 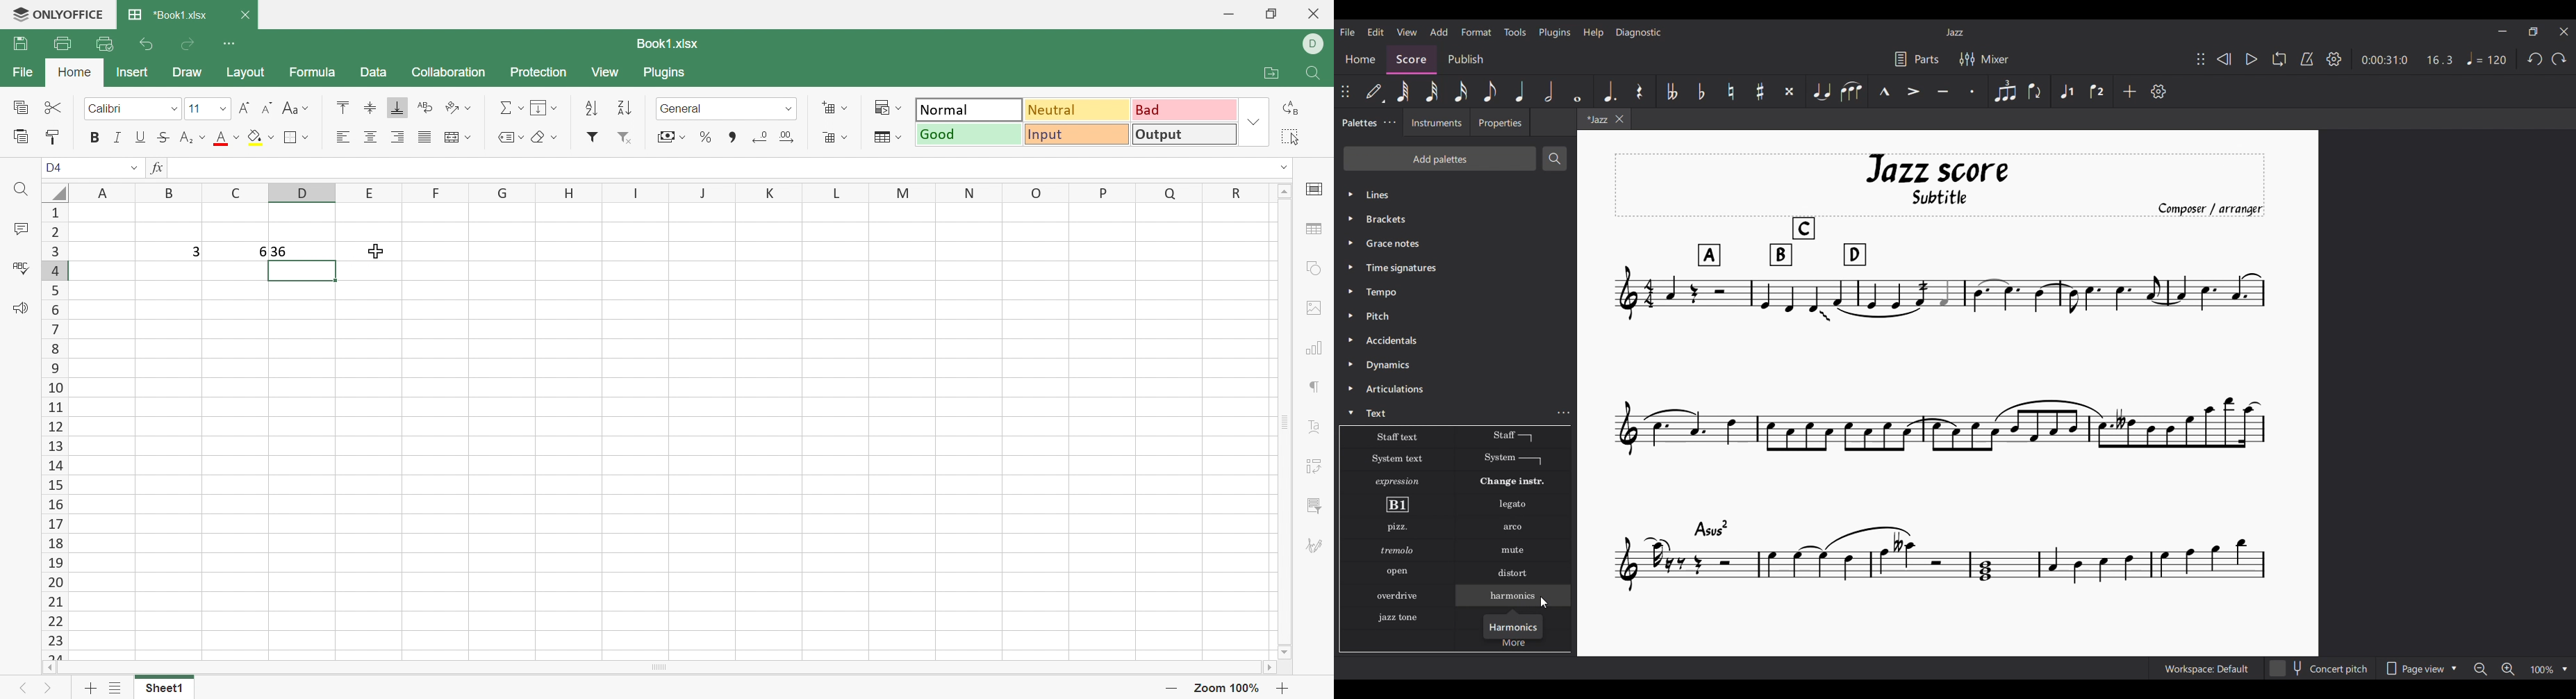 I want to click on Voice 2, so click(x=2097, y=91).